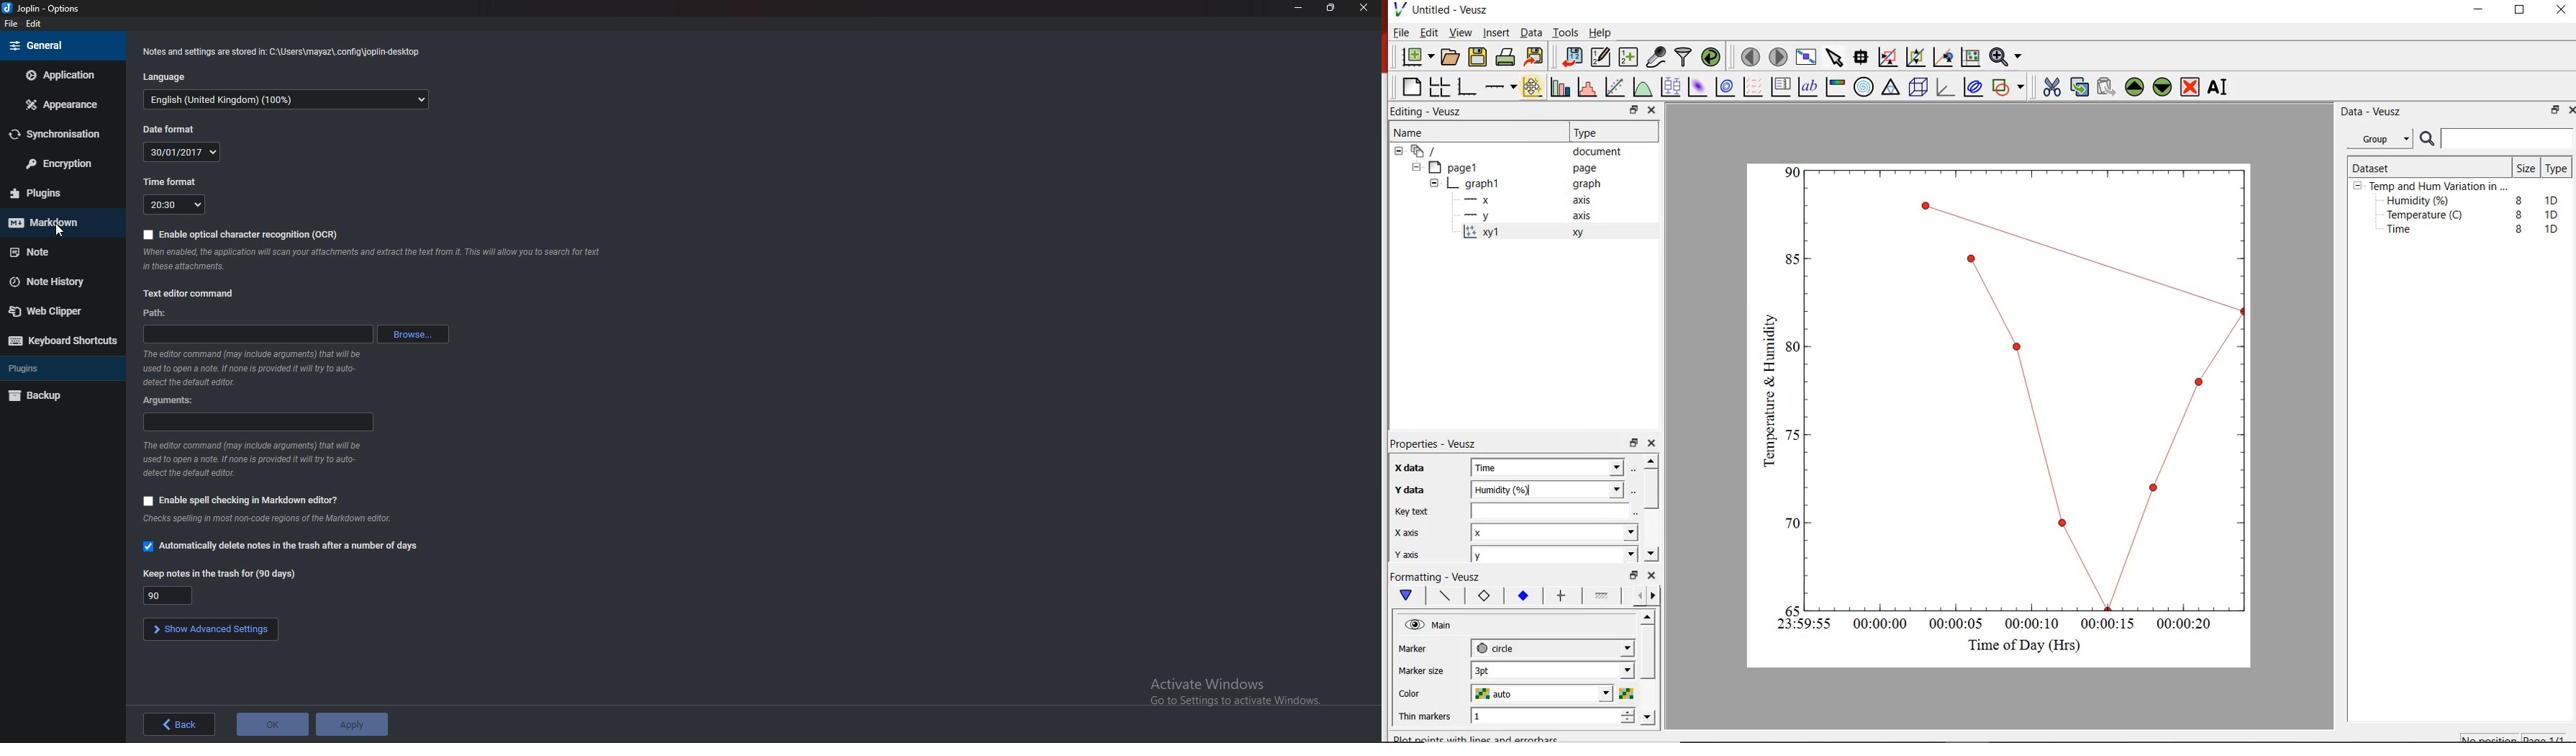  I want to click on Show advanced settings, so click(208, 630).